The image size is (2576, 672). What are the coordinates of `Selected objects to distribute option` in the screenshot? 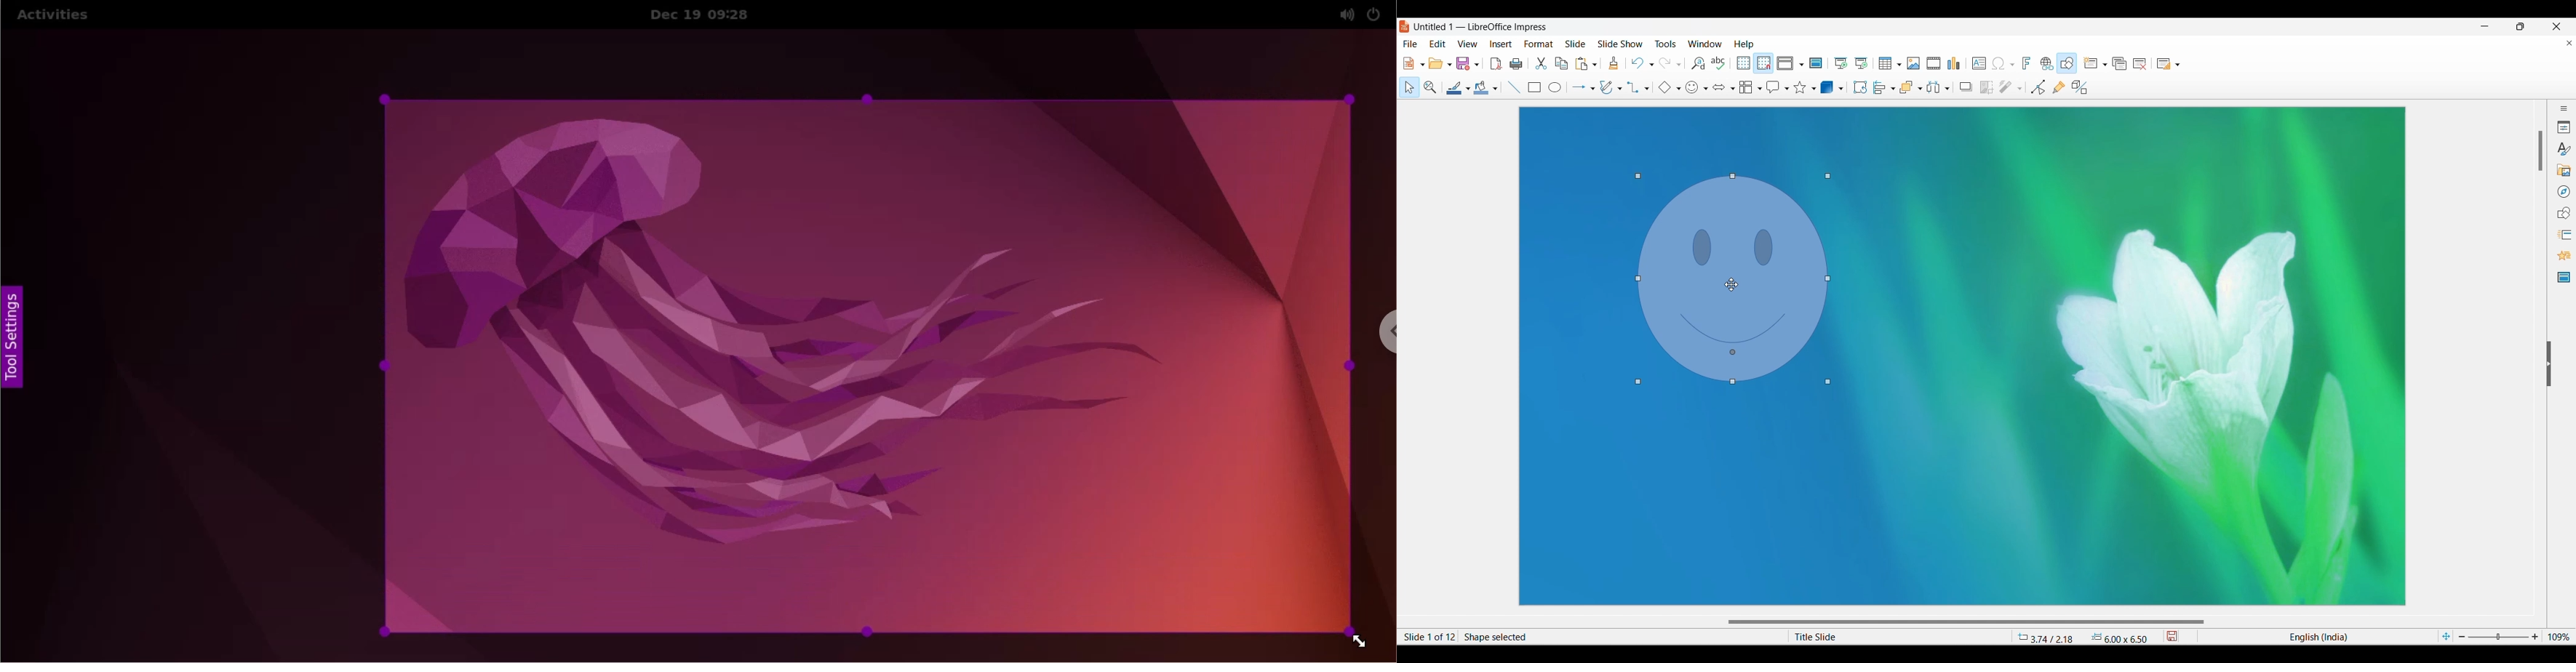 It's located at (1934, 87).